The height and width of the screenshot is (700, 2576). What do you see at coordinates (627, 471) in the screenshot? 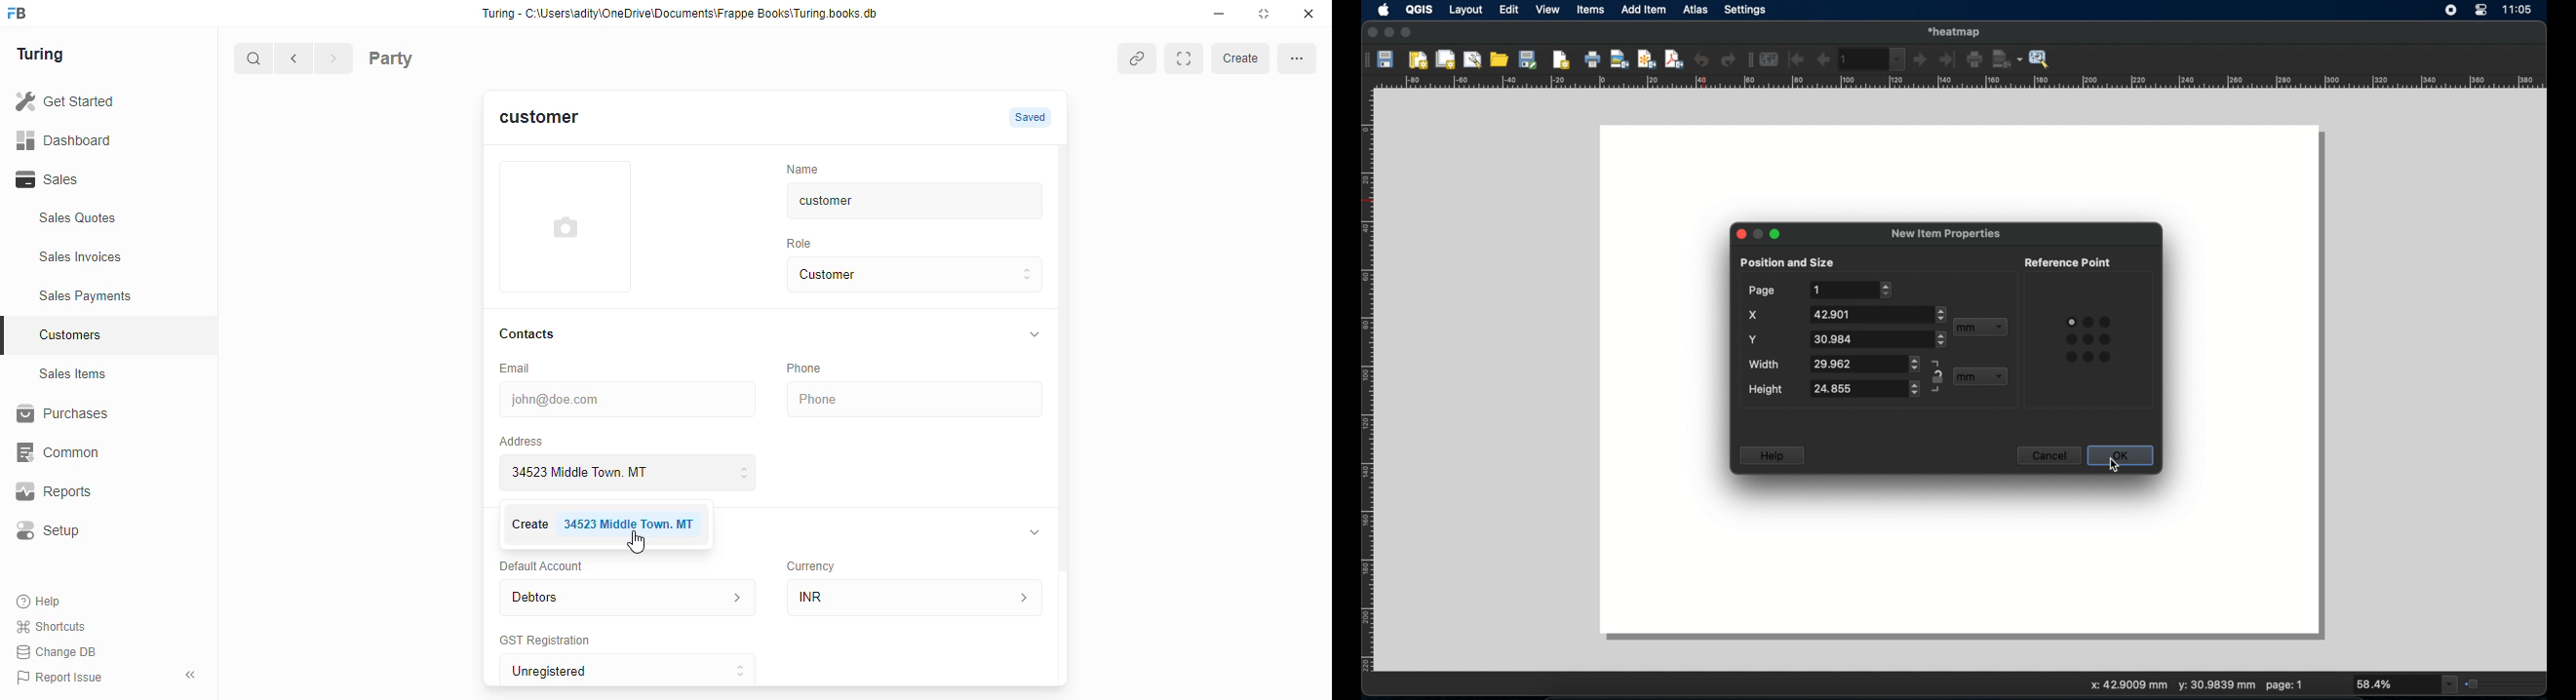
I see `34523 Middle Town. MT` at bounding box center [627, 471].